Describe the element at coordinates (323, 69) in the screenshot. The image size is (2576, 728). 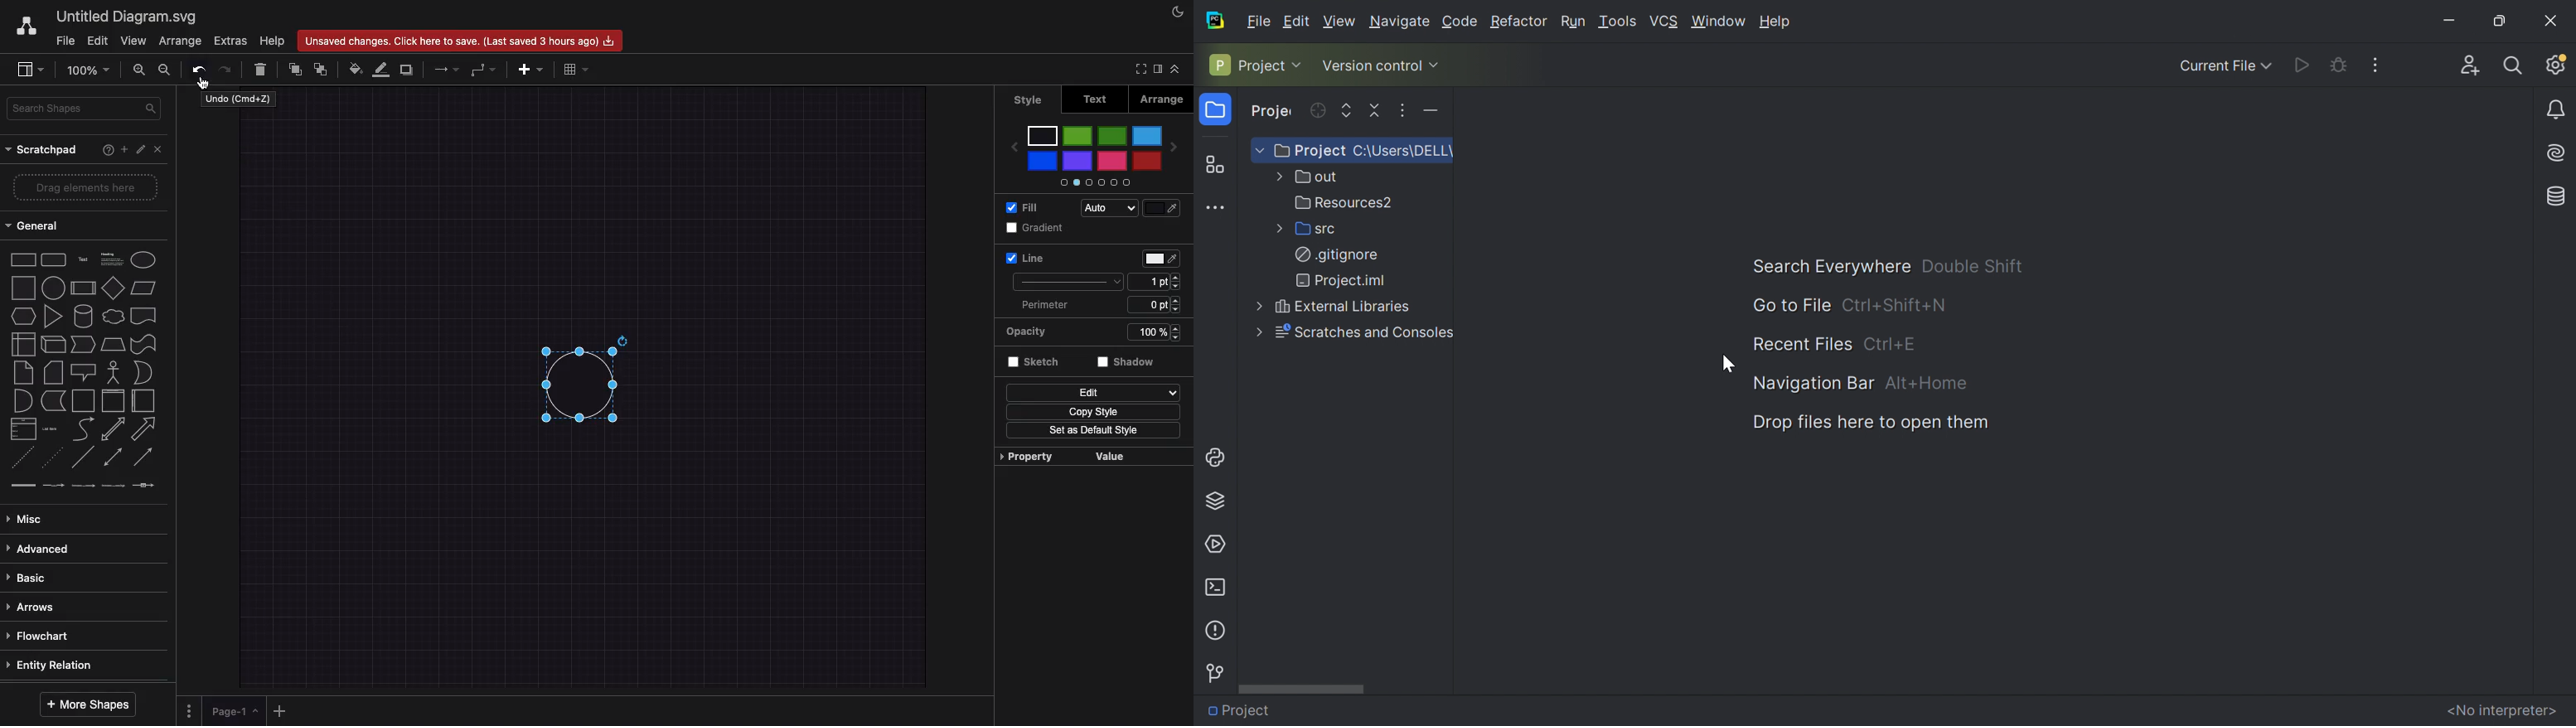
I see `To back` at that location.